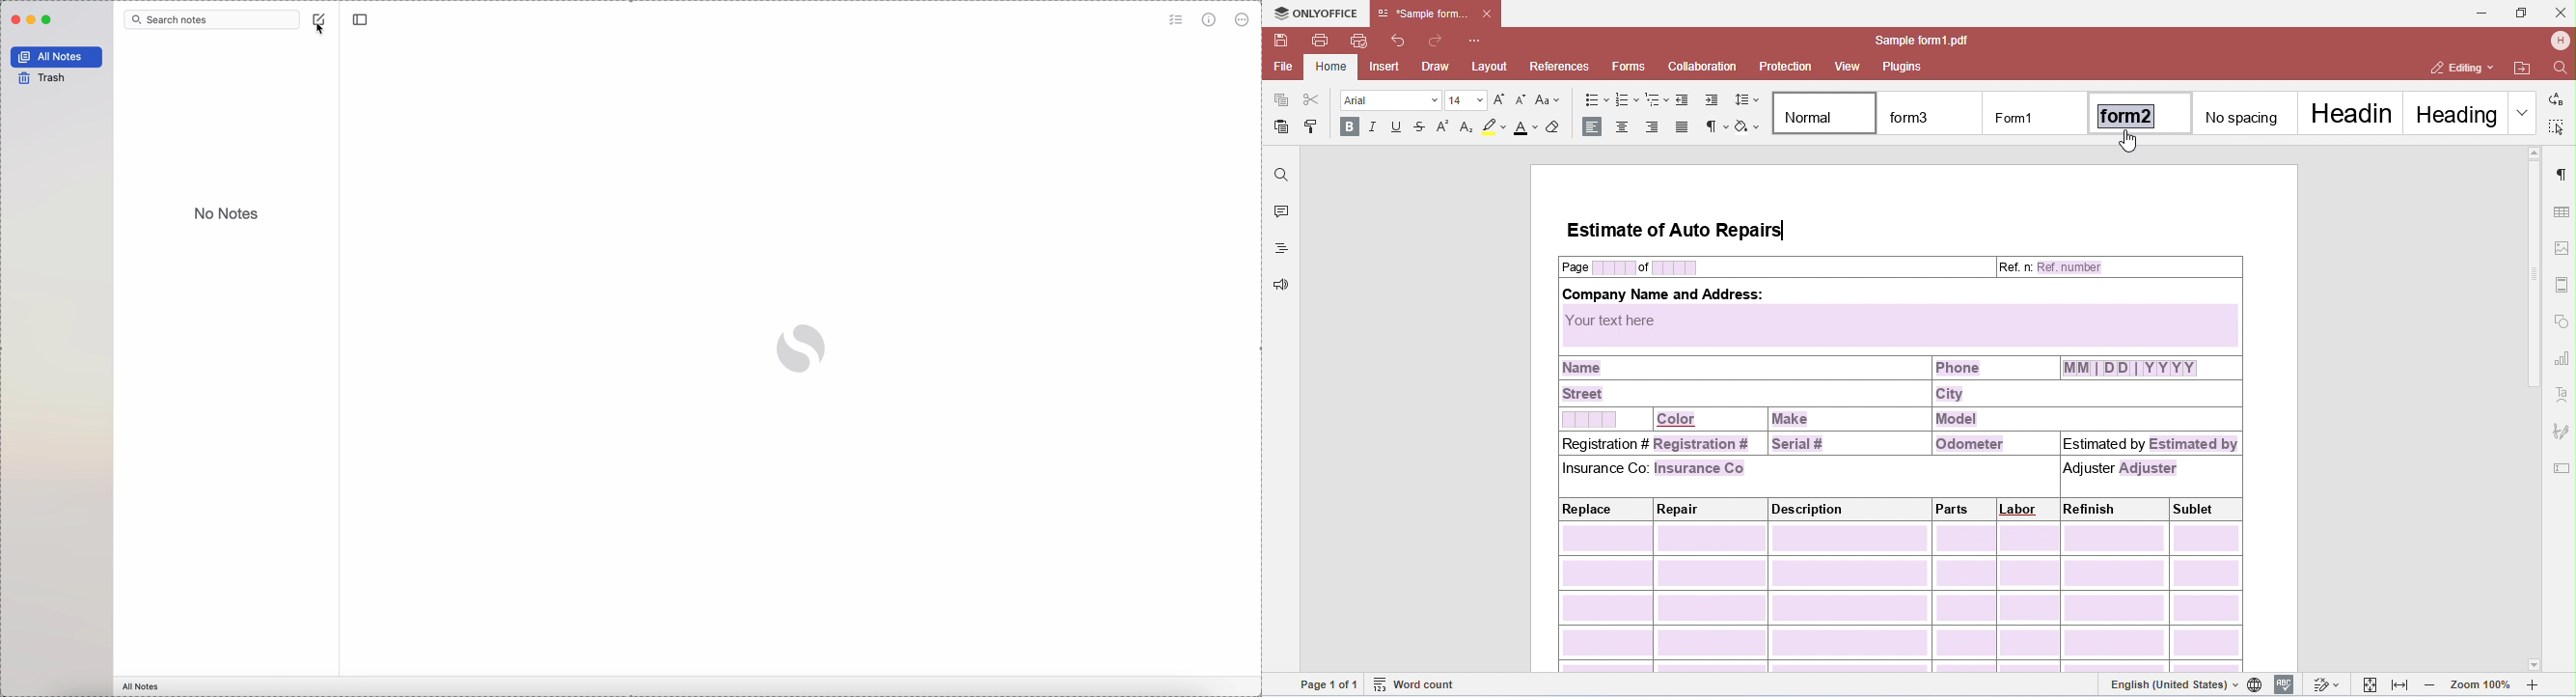 This screenshot has width=2576, height=700. Describe the element at coordinates (31, 21) in the screenshot. I see `minimize Simplenote` at that location.